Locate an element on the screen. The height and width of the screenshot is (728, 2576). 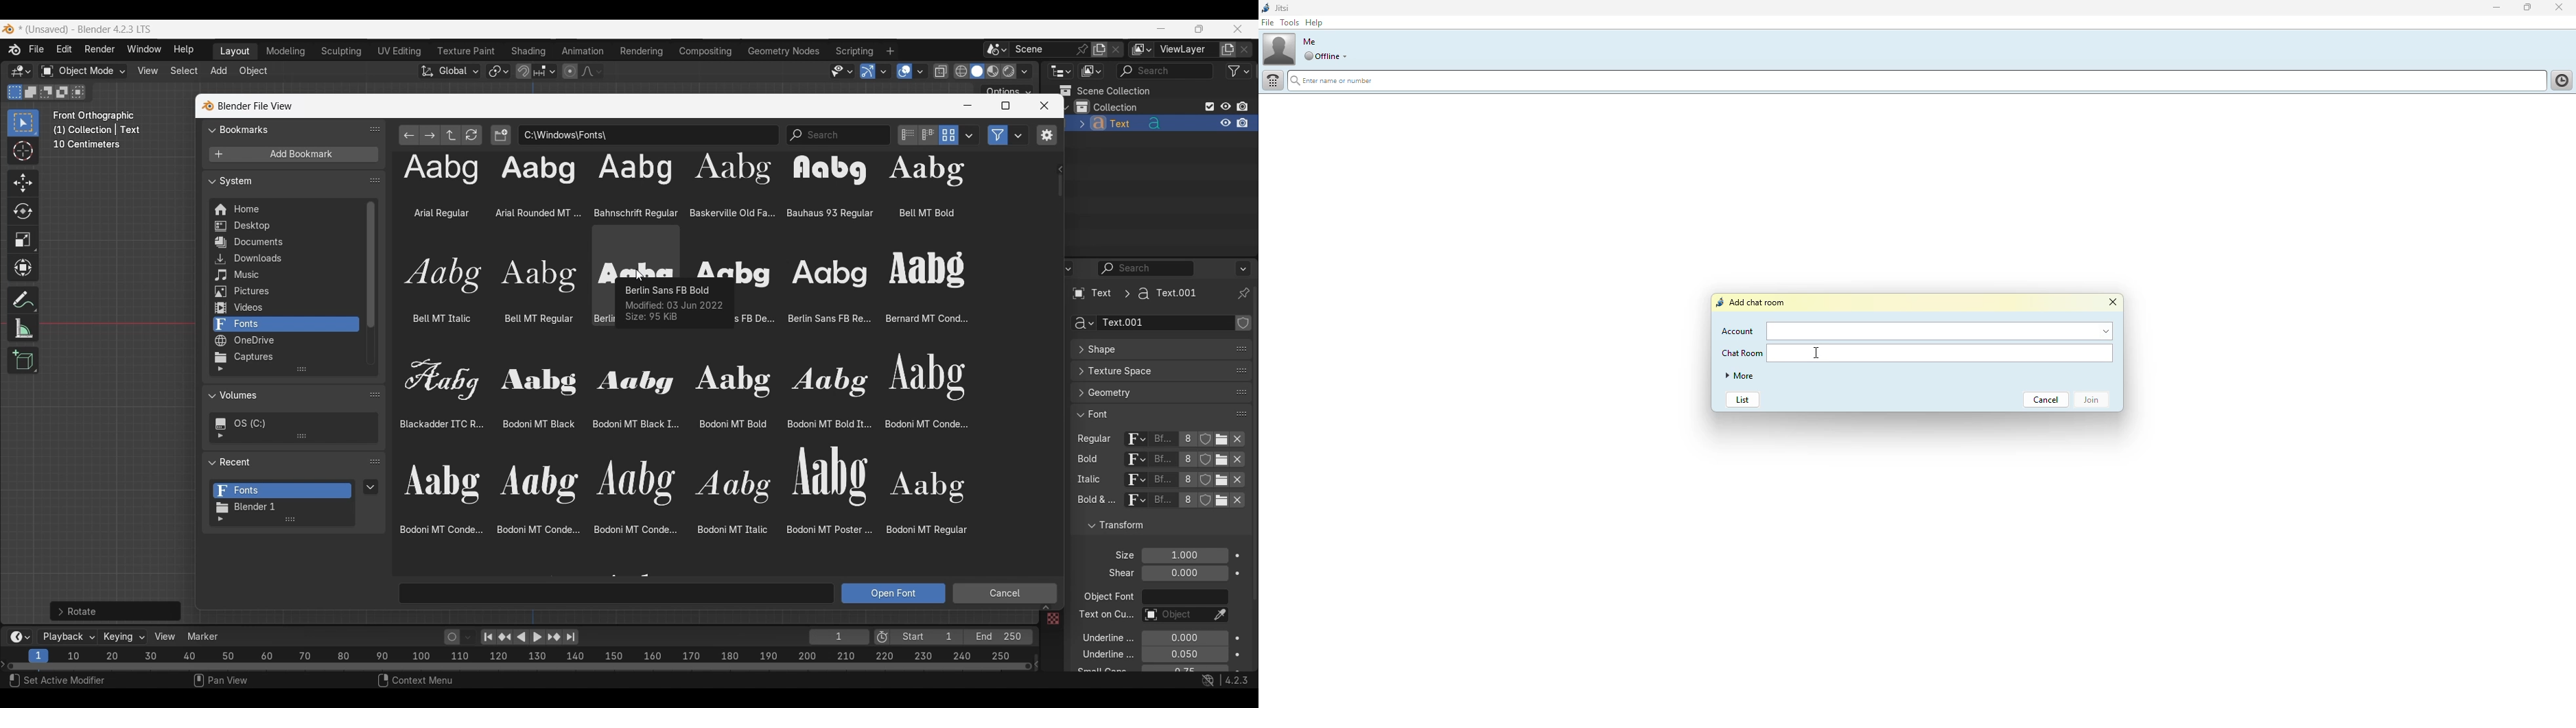
me is located at coordinates (1309, 41).